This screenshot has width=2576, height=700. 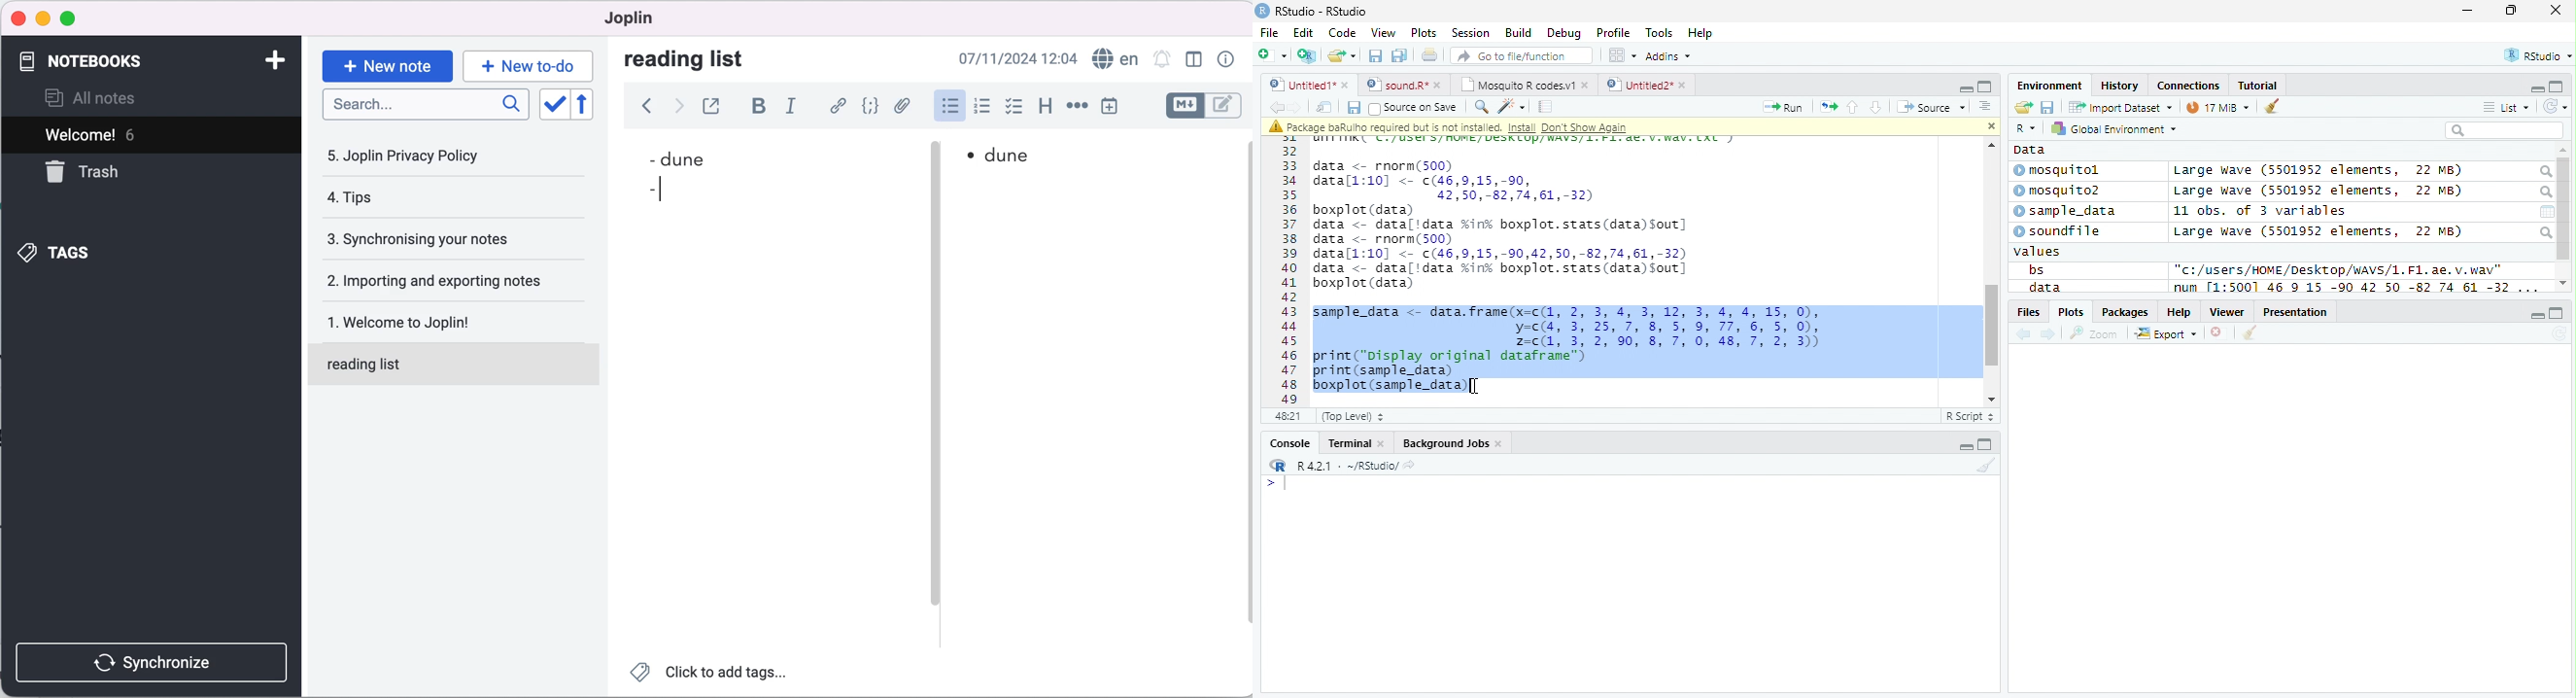 What do you see at coordinates (2166, 334) in the screenshot?
I see `Export` at bounding box center [2166, 334].